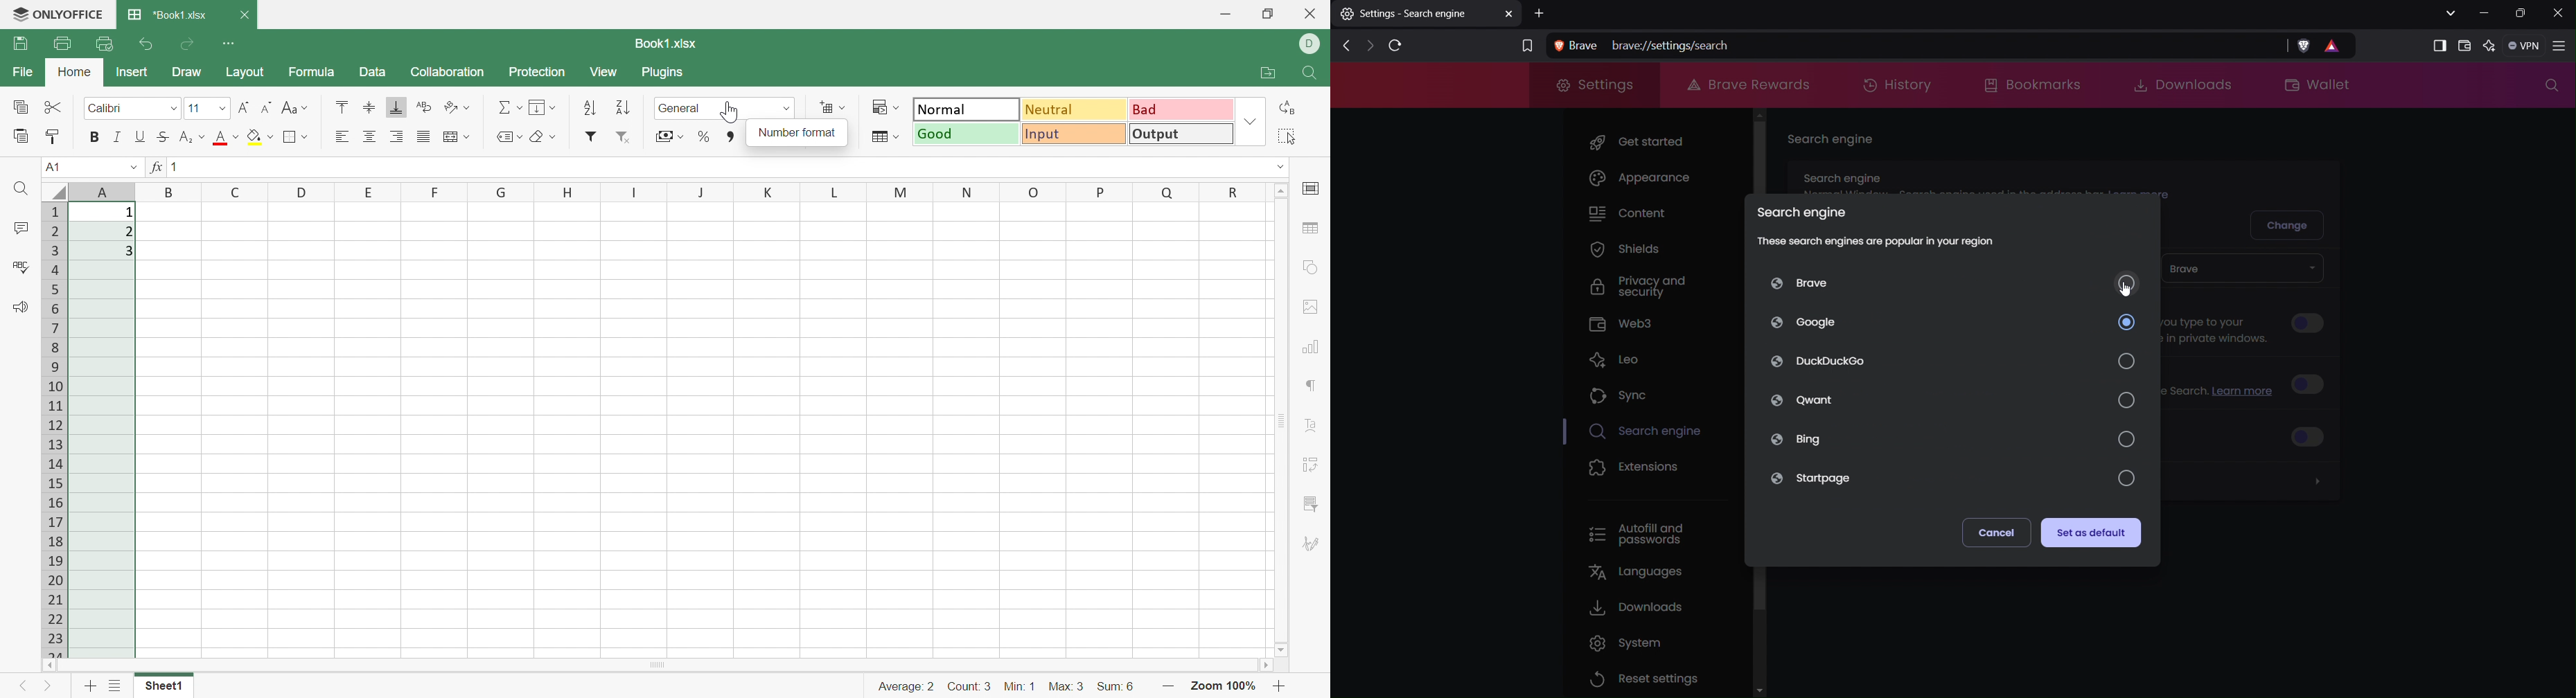 The image size is (2576, 700). Describe the element at coordinates (1645, 677) in the screenshot. I see `Reset settings` at that location.